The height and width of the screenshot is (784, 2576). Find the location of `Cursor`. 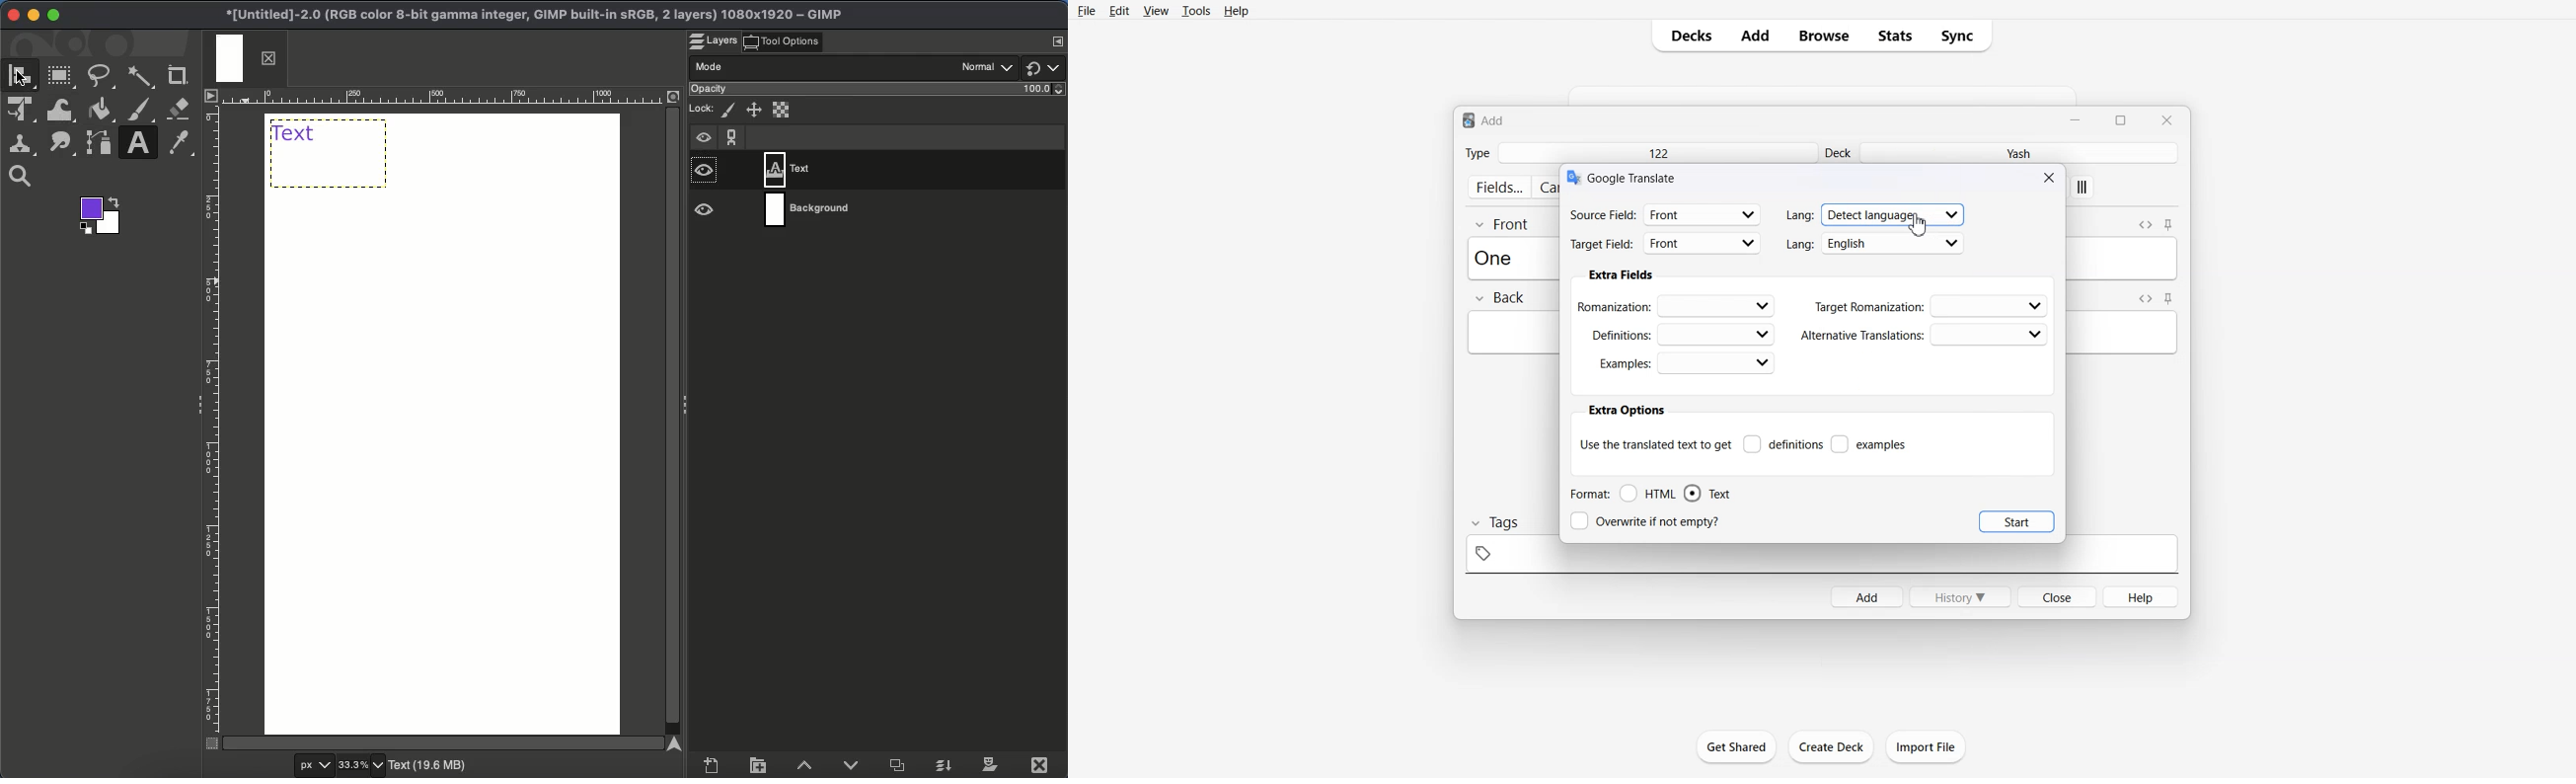

Cursor is located at coordinates (1918, 224).